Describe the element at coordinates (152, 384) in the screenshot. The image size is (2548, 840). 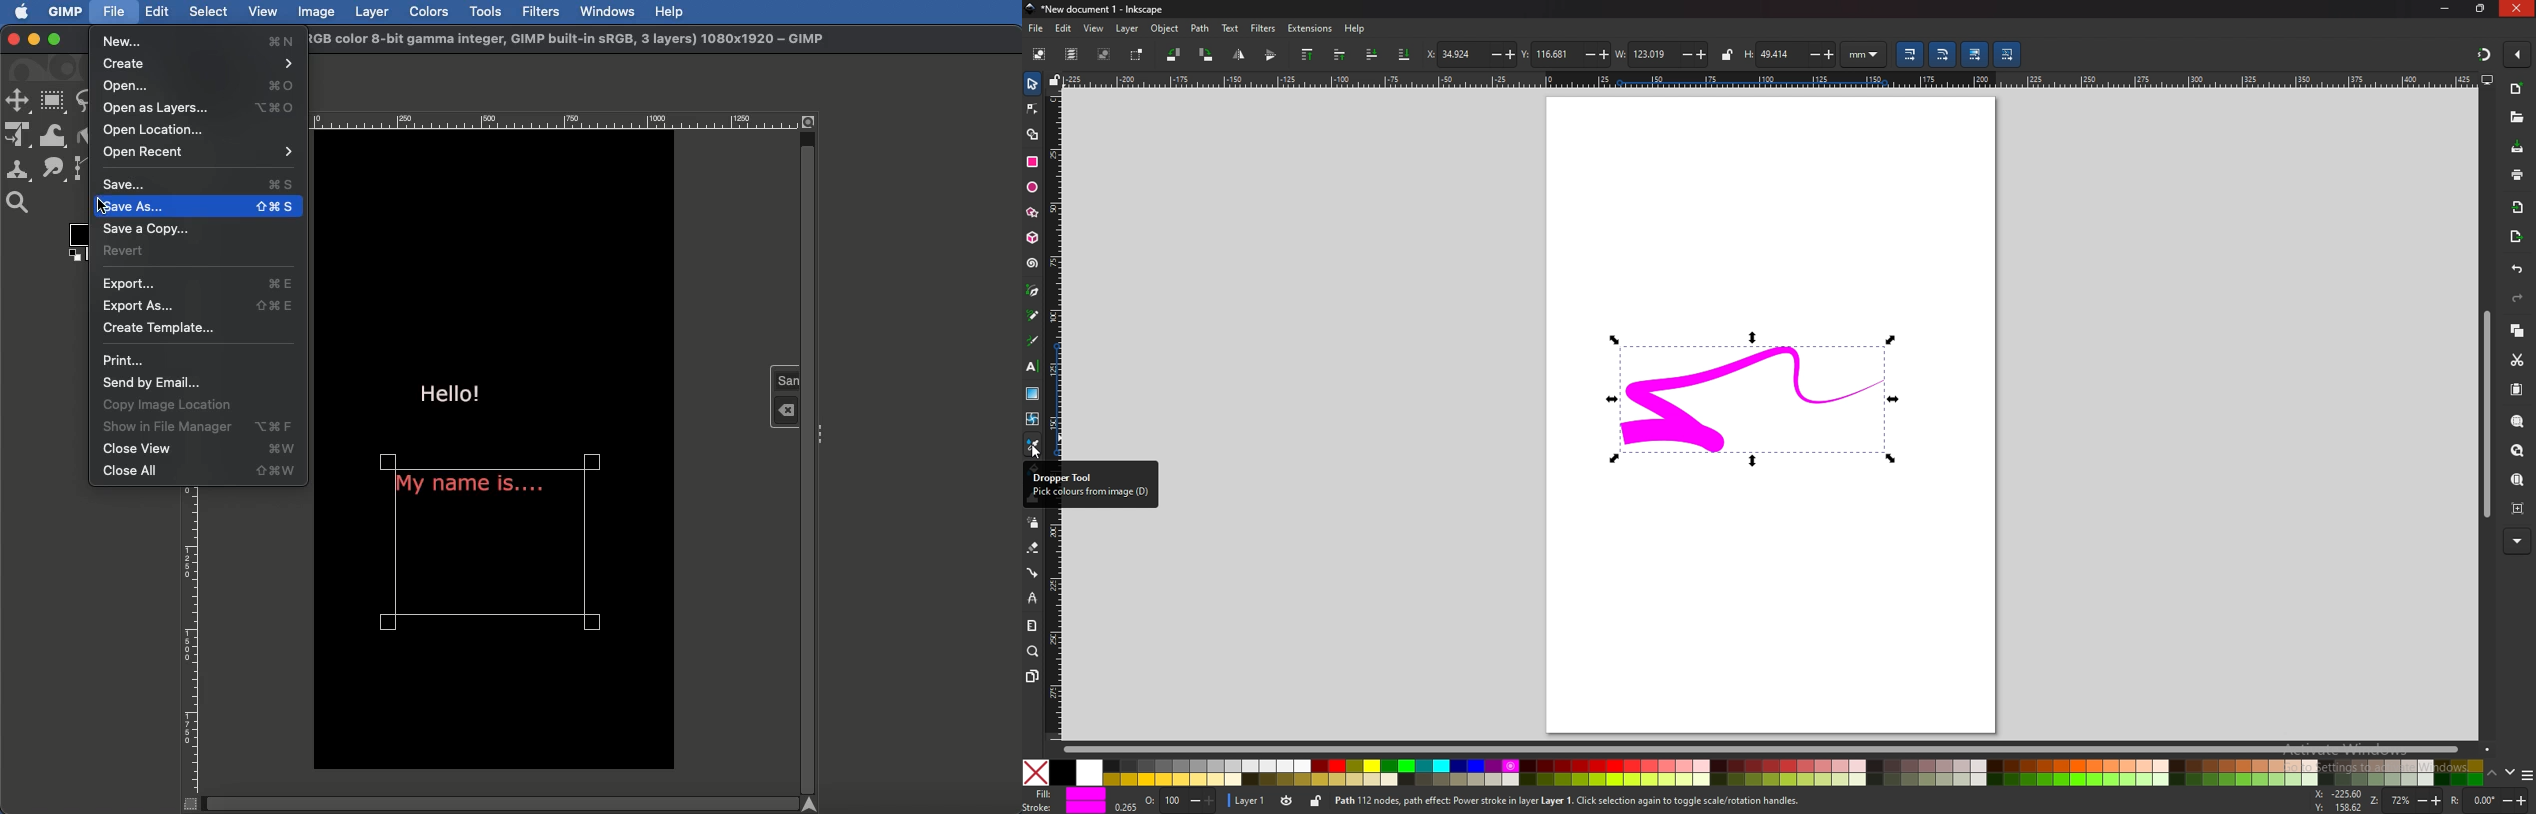
I see `Send by email` at that location.